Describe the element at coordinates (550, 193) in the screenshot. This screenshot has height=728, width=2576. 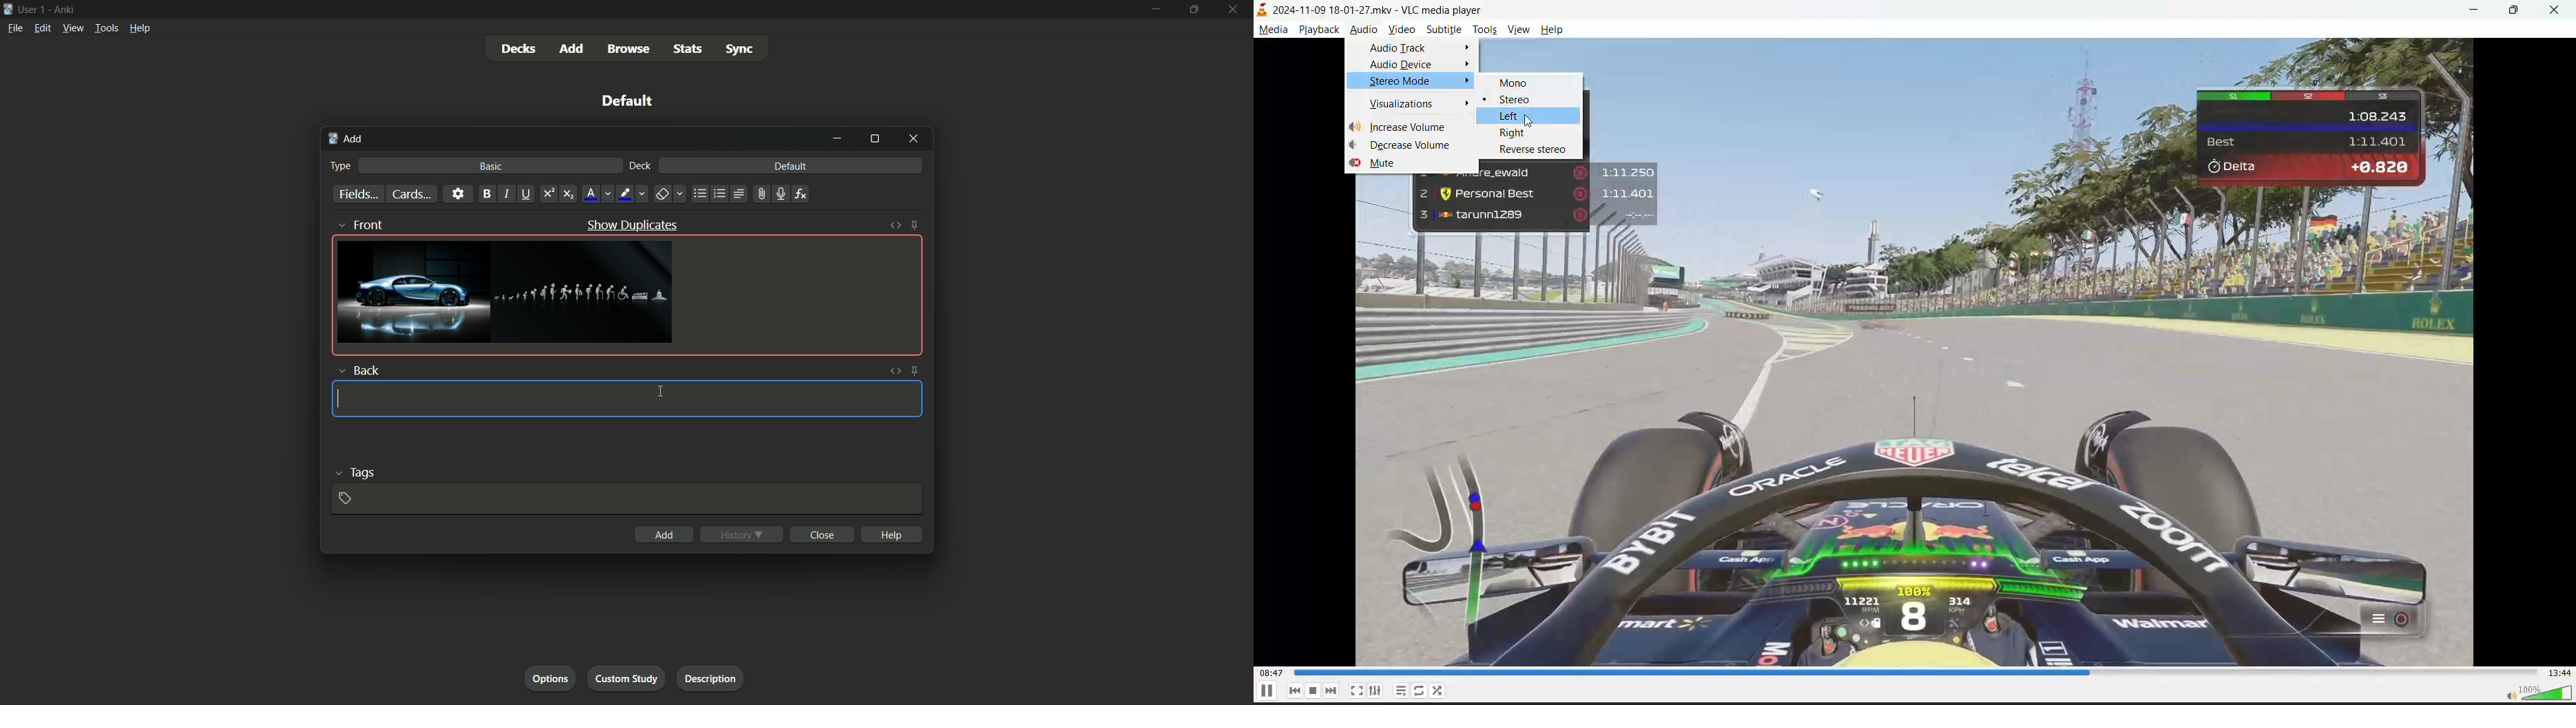
I see `supercript` at that location.